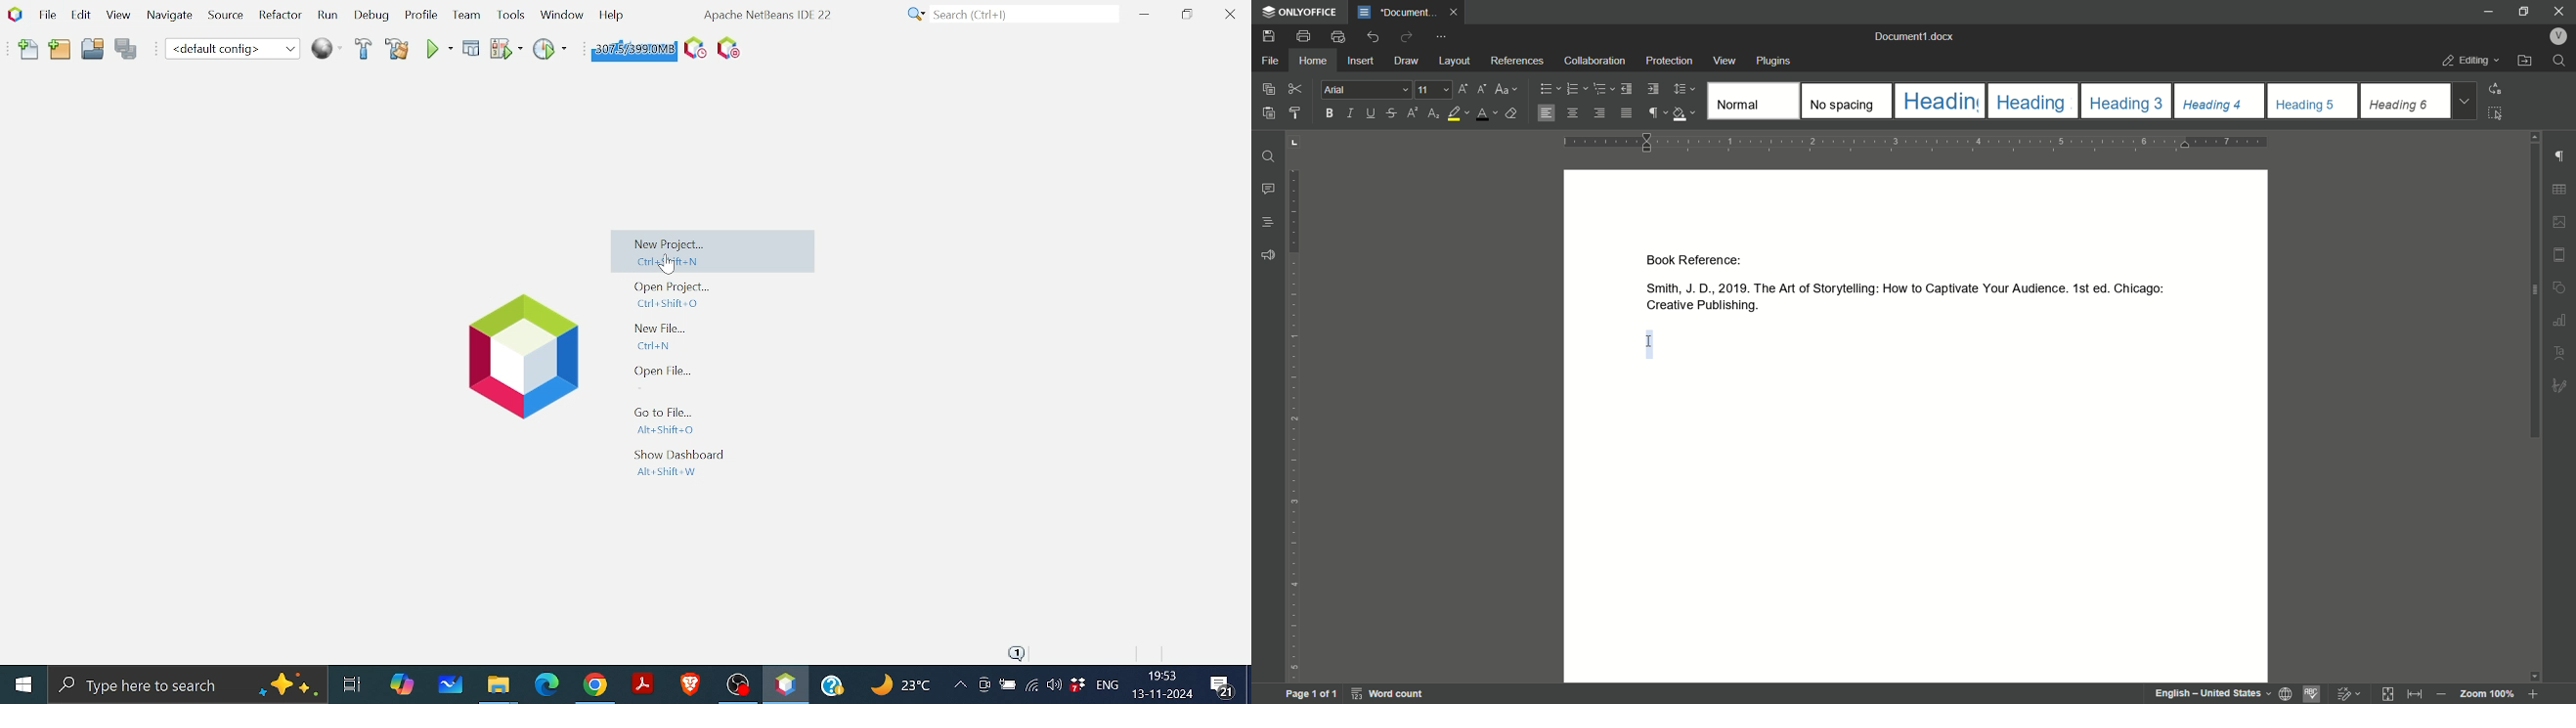 The width and height of the screenshot is (2576, 728). Describe the element at coordinates (2497, 114) in the screenshot. I see `select all` at that location.